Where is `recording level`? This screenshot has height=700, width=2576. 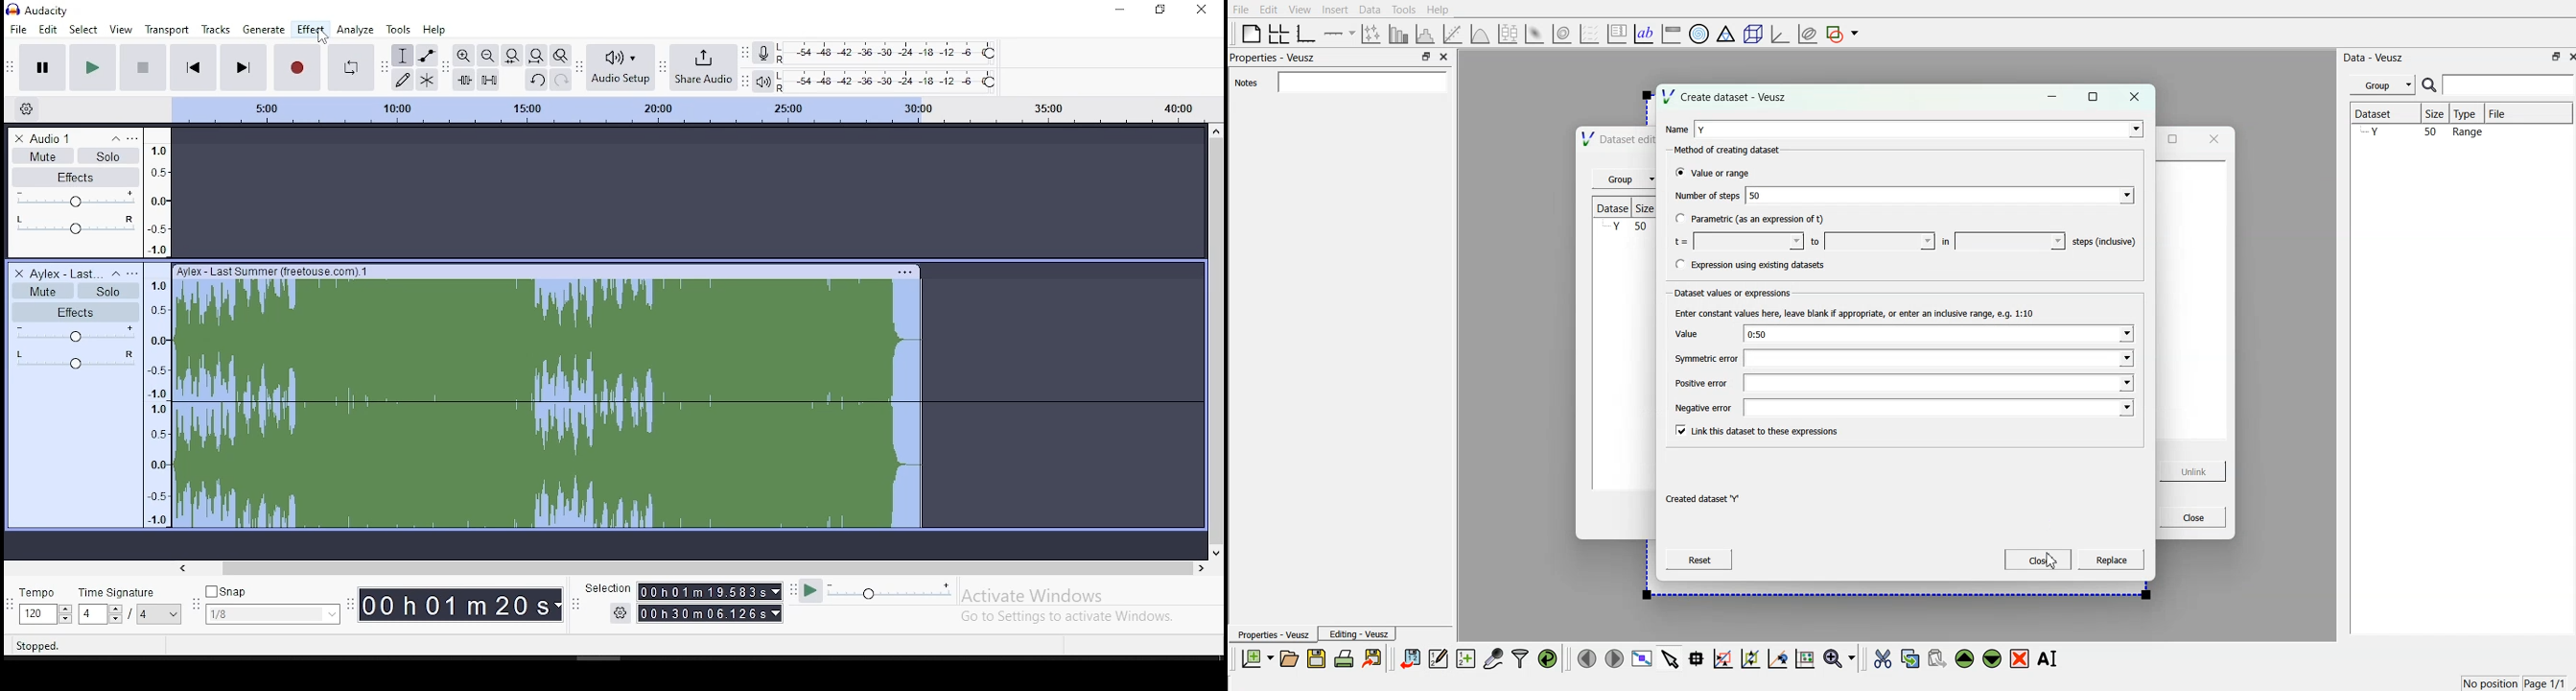
recording level is located at coordinates (889, 53).